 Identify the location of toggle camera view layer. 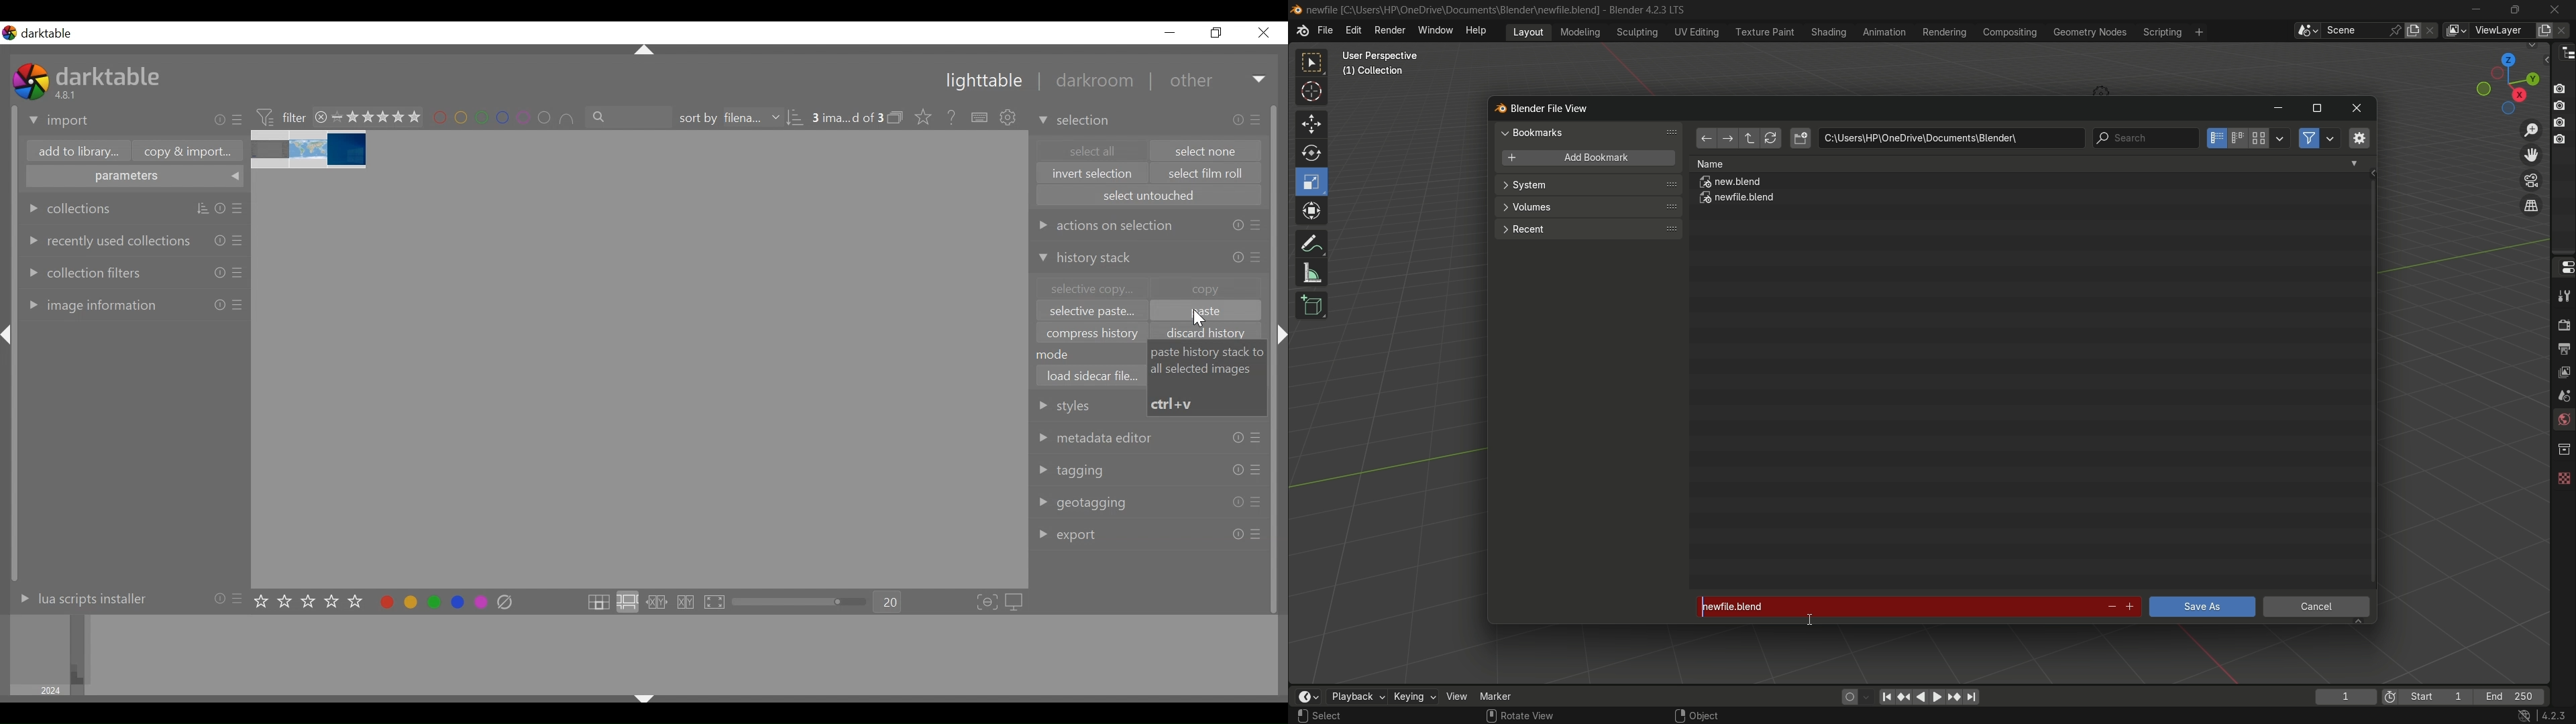
(2531, 179).